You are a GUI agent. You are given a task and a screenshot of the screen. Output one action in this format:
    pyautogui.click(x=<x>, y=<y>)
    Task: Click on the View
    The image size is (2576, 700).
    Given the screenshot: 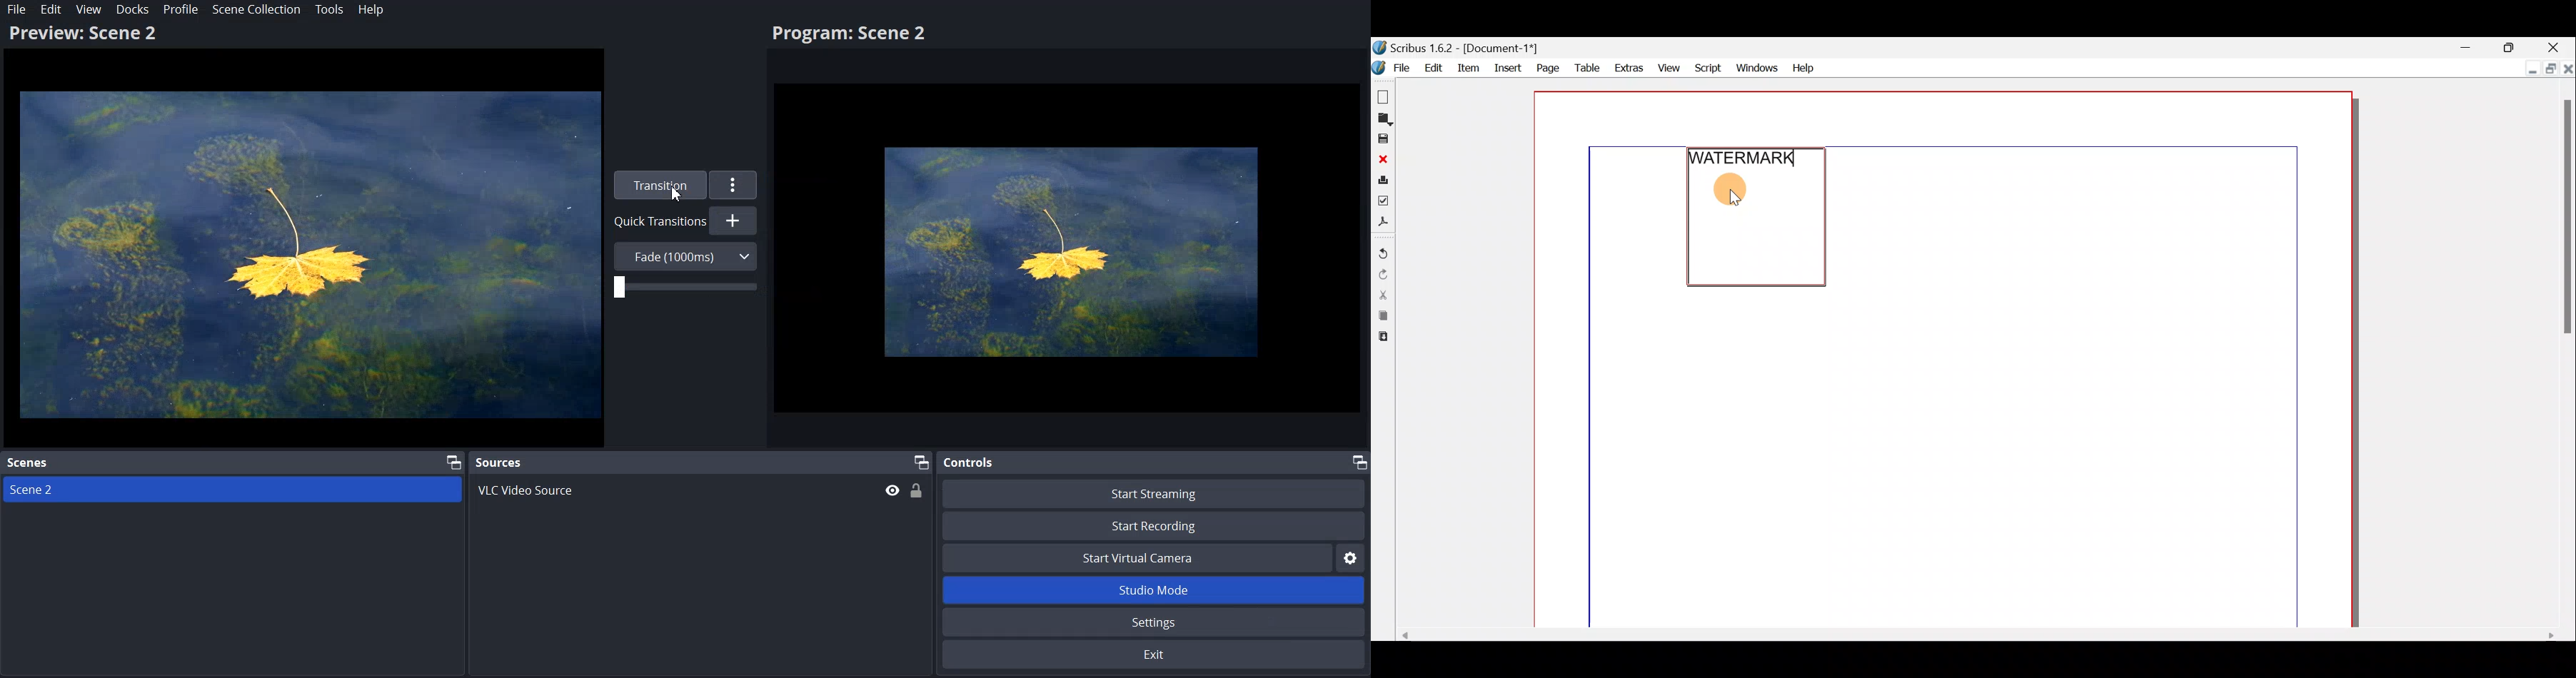 What is the action you would take?
    pyautogui.click(x=1669, y=67)
    